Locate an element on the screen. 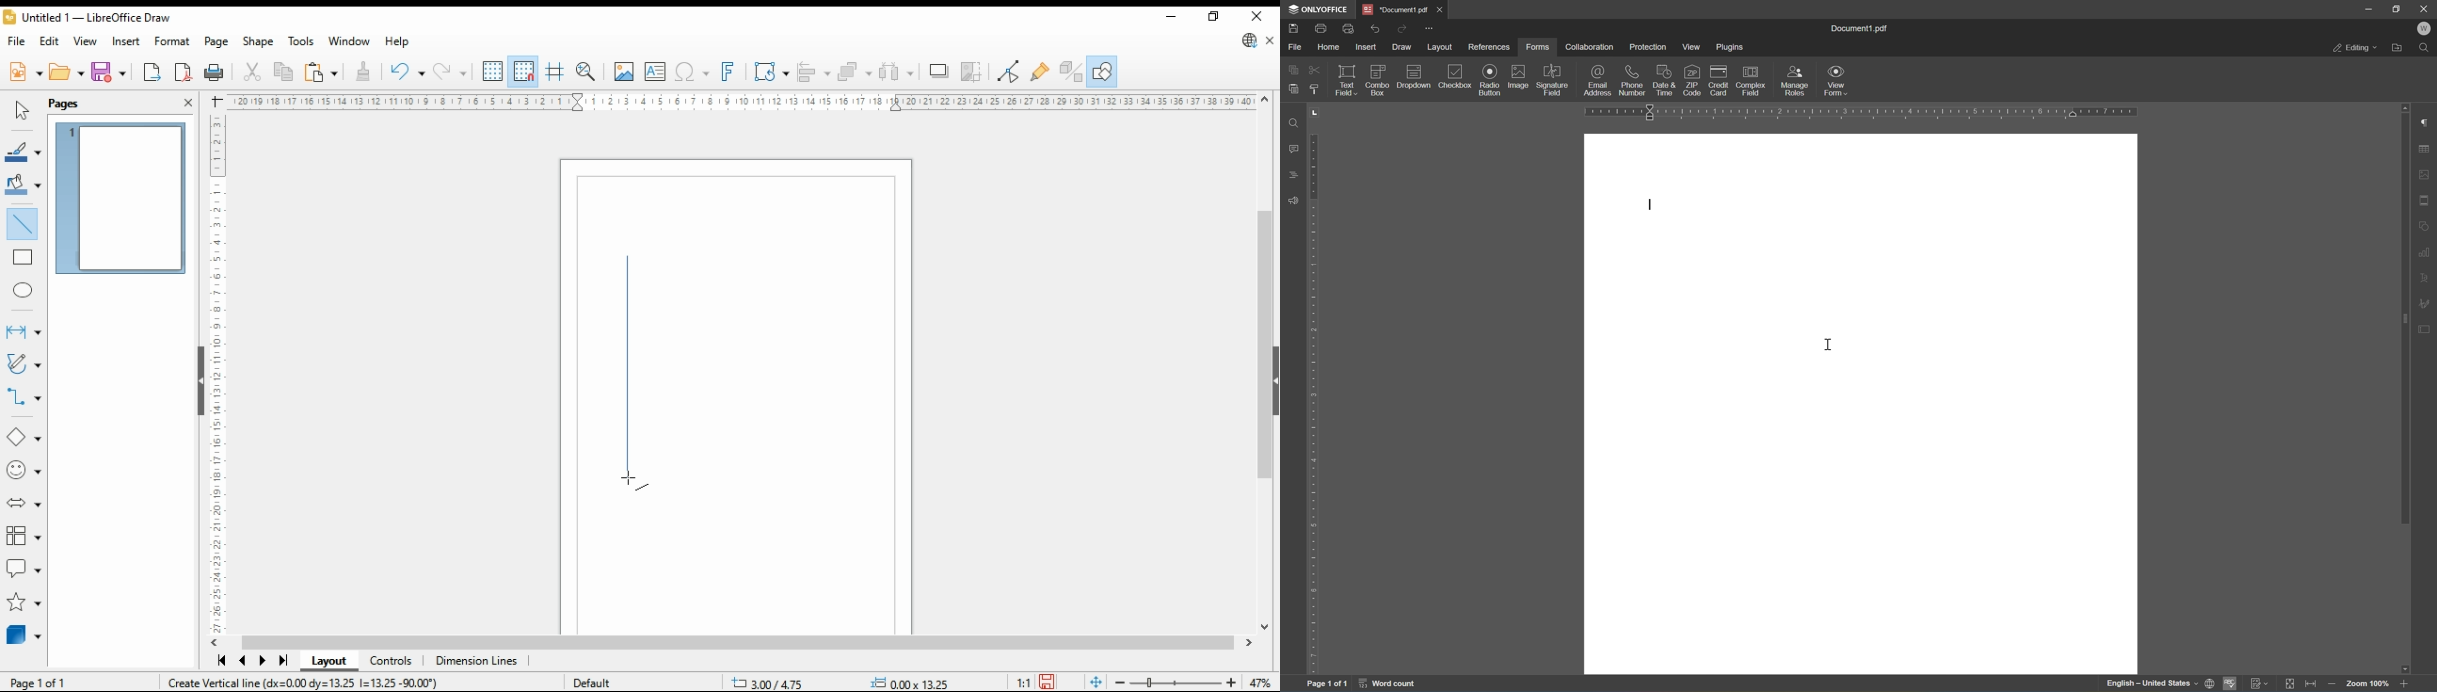  undo is located at coordinates (1376, 28).